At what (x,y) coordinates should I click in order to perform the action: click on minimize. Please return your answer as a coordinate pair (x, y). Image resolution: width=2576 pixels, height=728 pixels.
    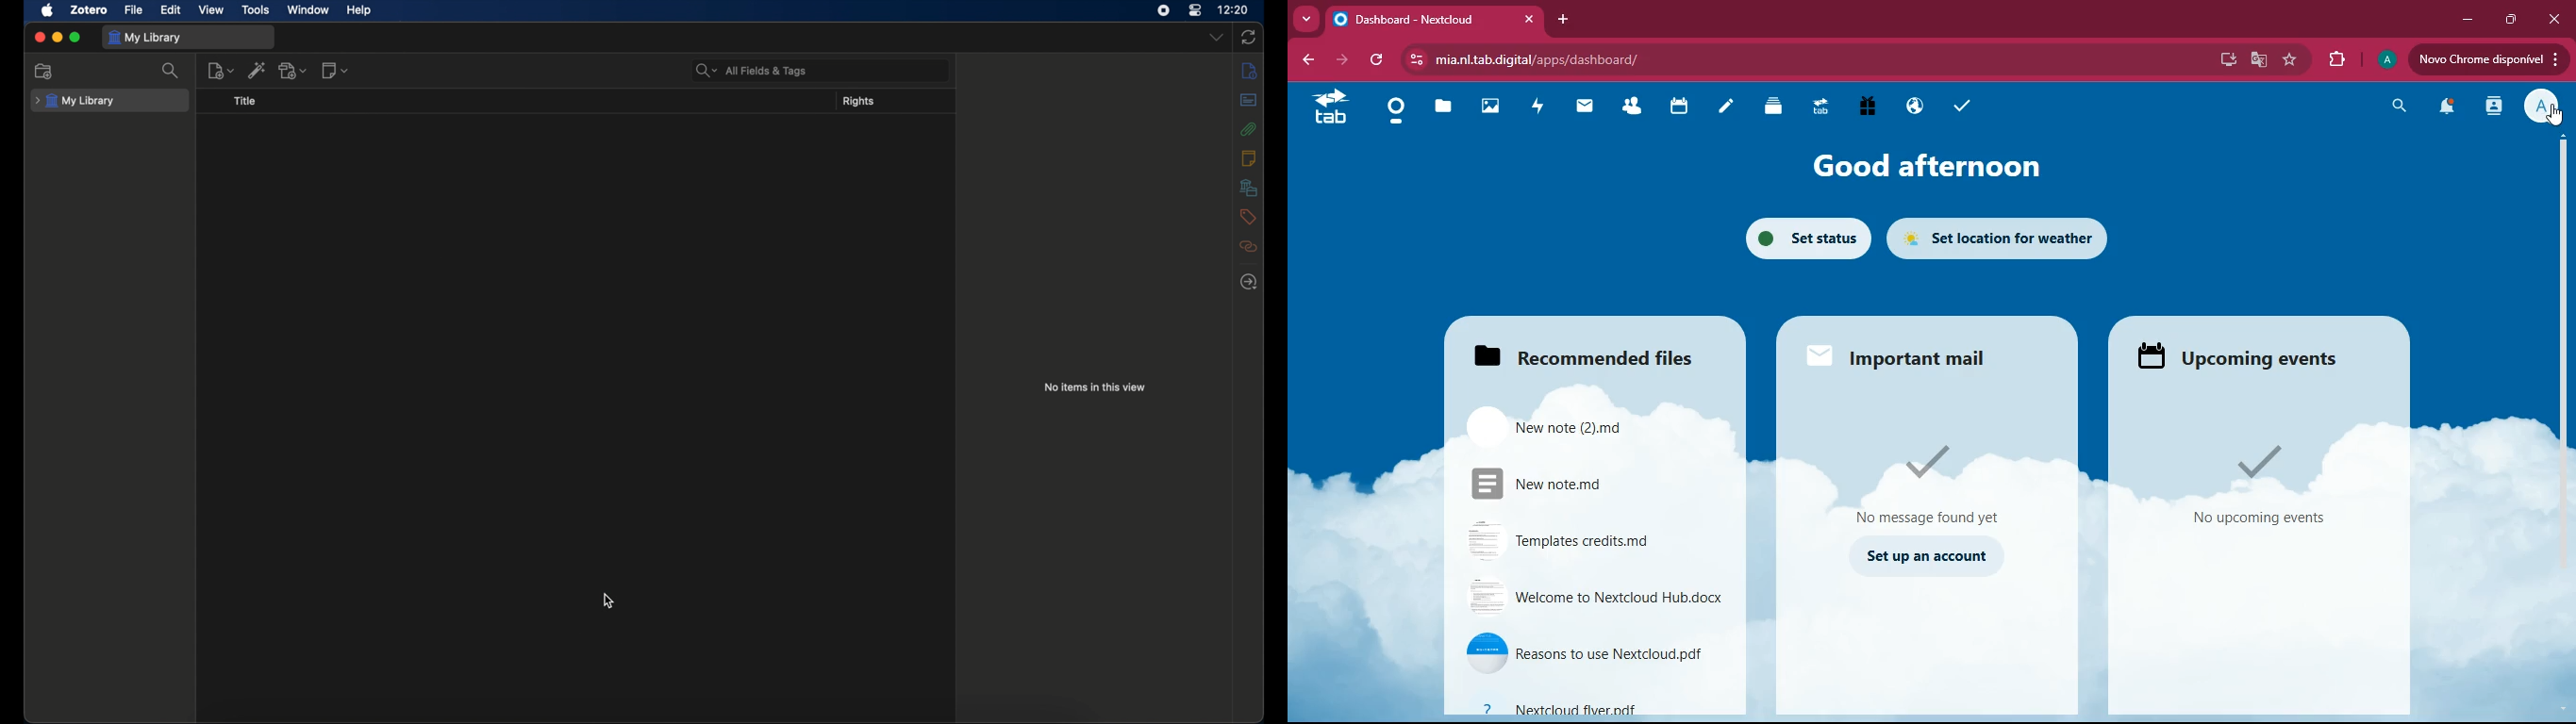
    Looking at the image, I should click on (58, 37).